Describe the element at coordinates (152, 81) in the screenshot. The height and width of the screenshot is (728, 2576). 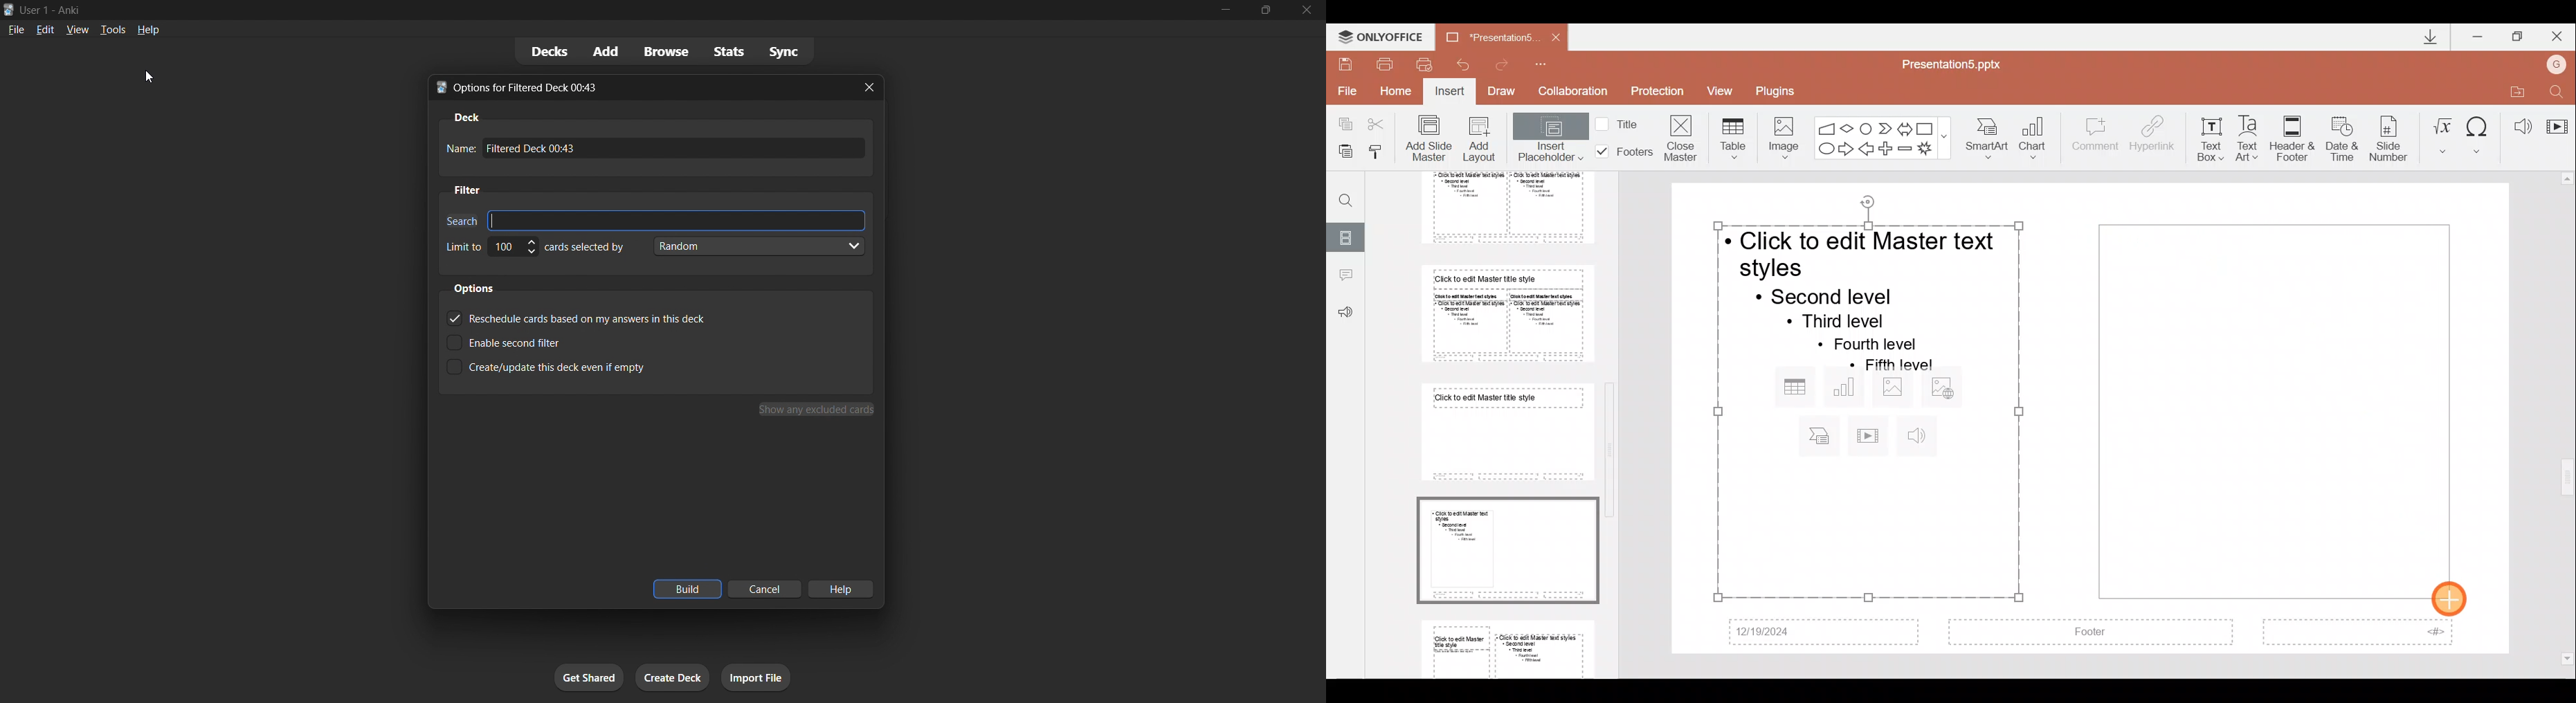
I see `cursor` at that location.